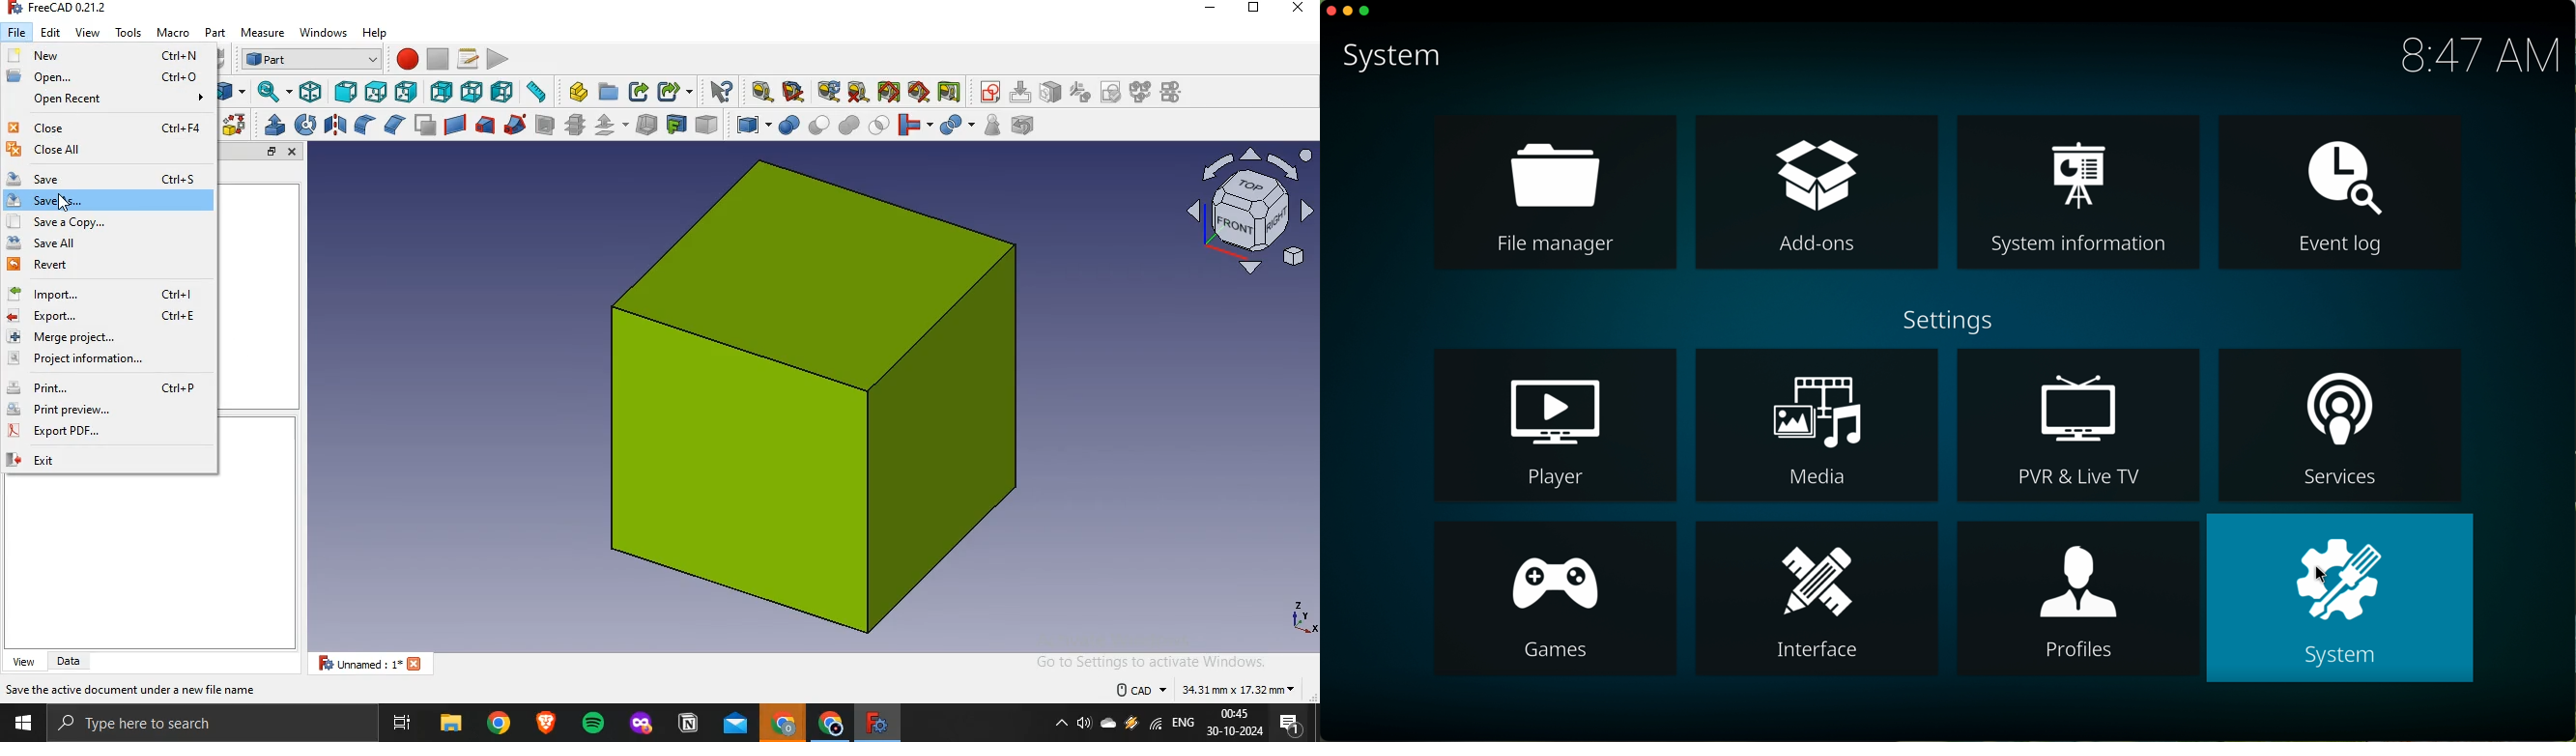 The image size is (2576, 756). Describe the element at coordinates (912, 123) in the screenshot. I see `join objects` at that location.